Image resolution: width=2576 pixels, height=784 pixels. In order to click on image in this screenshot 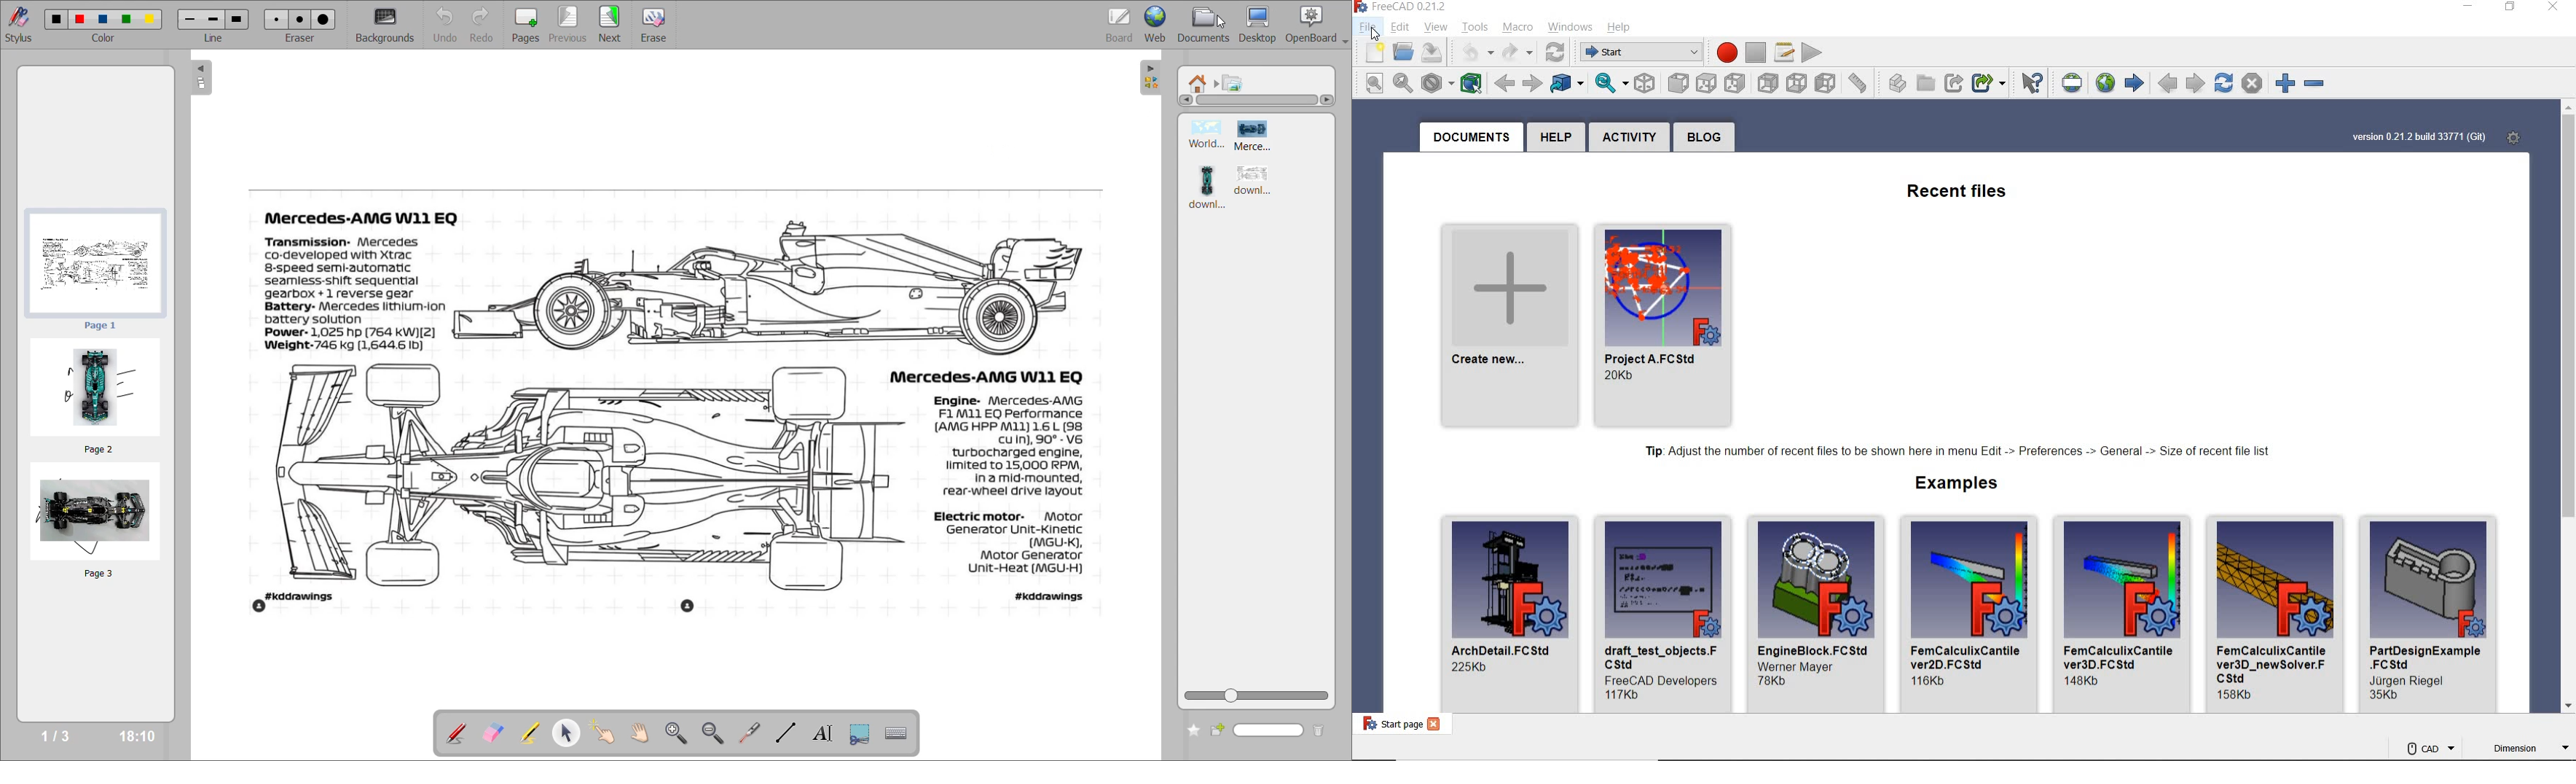, I will do `click(1817, 578)`.